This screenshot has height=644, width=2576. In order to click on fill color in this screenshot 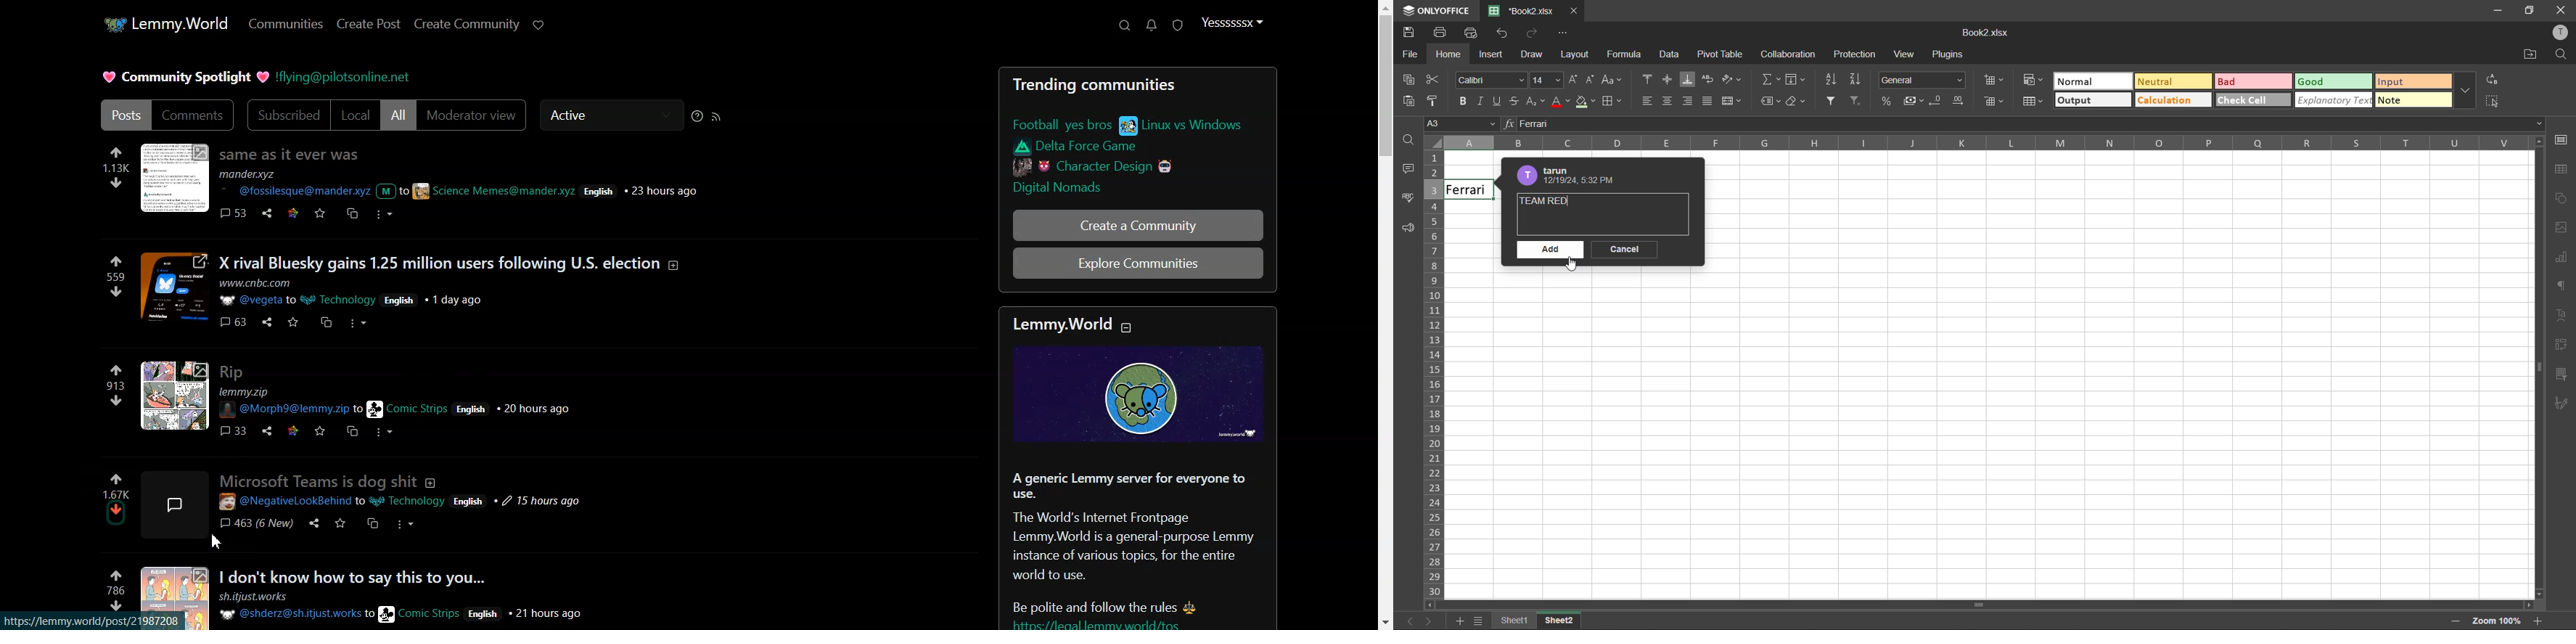, I will do `click(1584, 101)`.